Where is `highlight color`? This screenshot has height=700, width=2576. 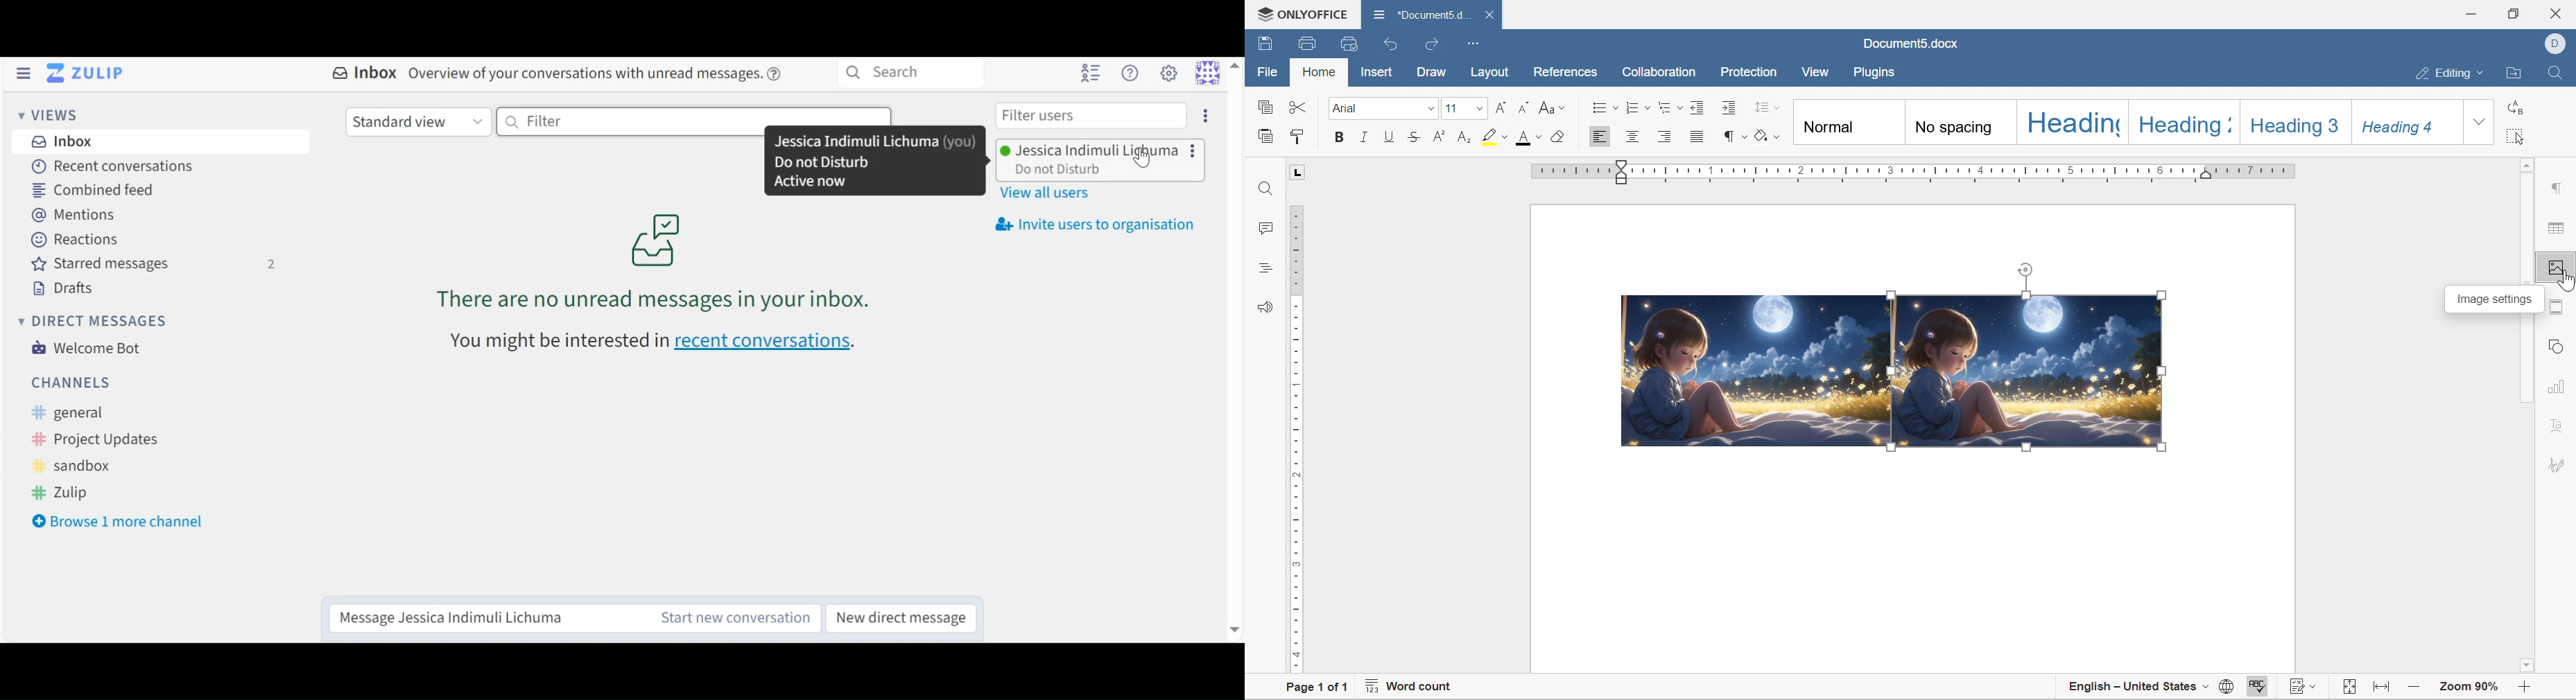
highlight color is located at coordinates (1496, 136).